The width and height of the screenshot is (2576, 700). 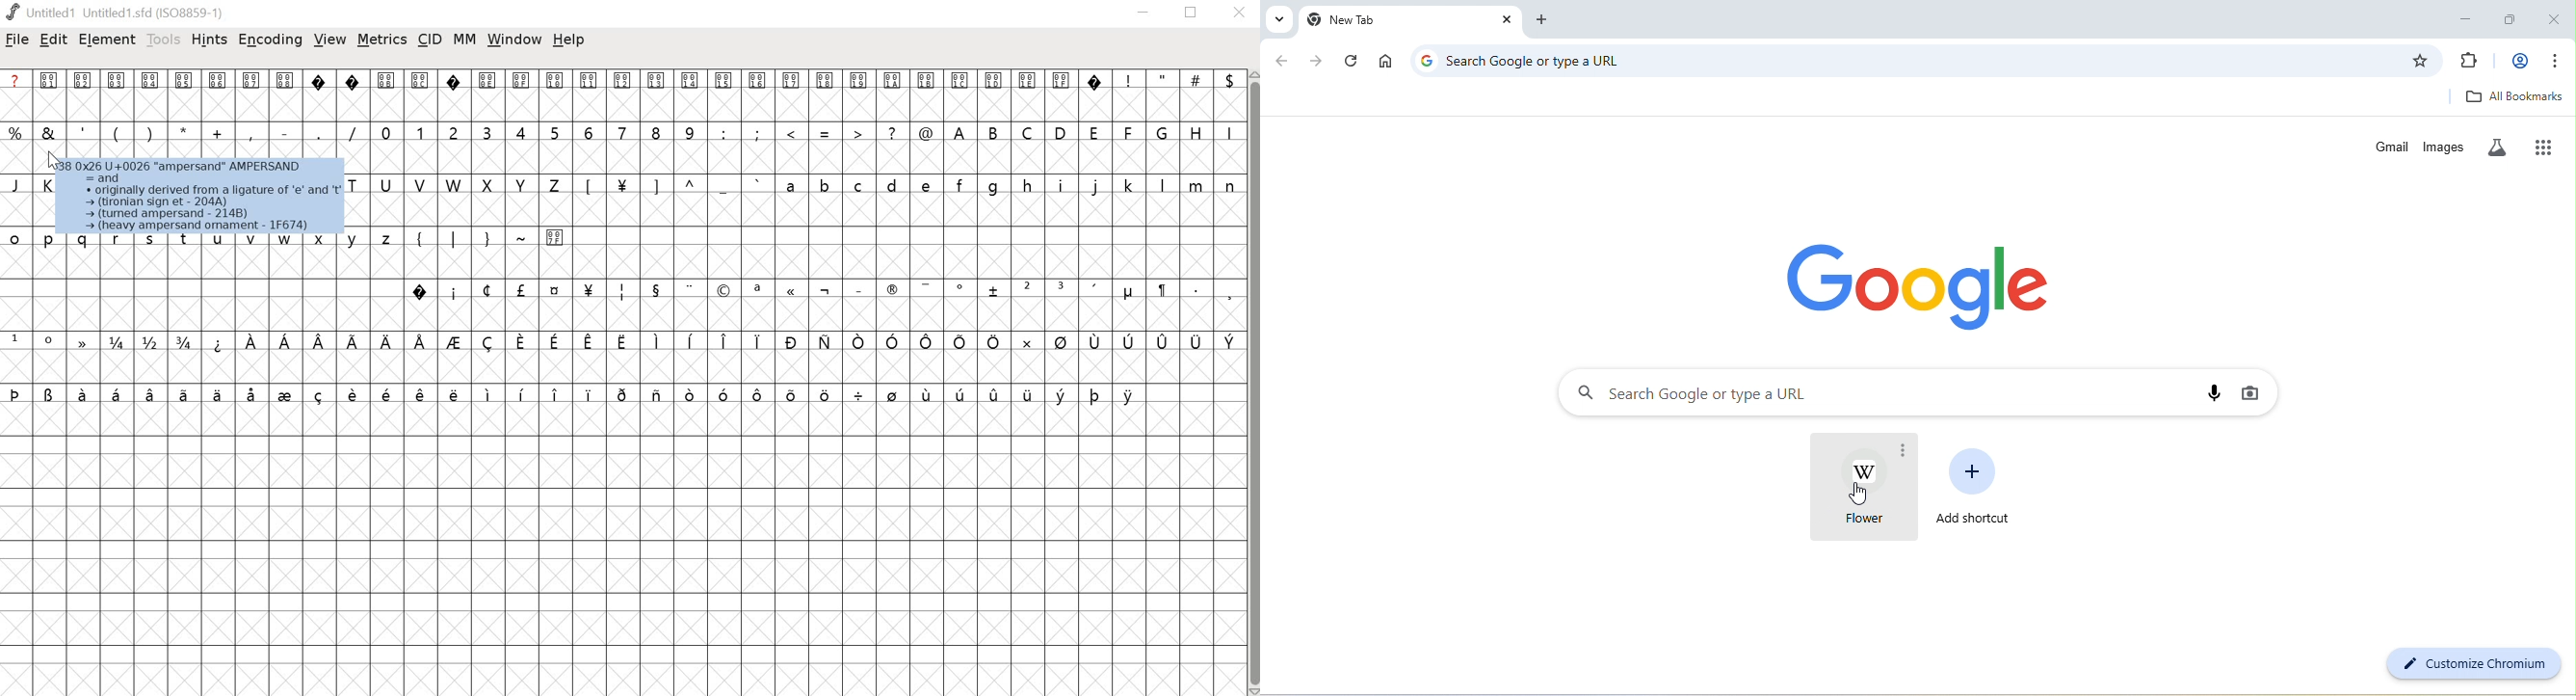 I want to click on ,, so click(x=251, y=133).